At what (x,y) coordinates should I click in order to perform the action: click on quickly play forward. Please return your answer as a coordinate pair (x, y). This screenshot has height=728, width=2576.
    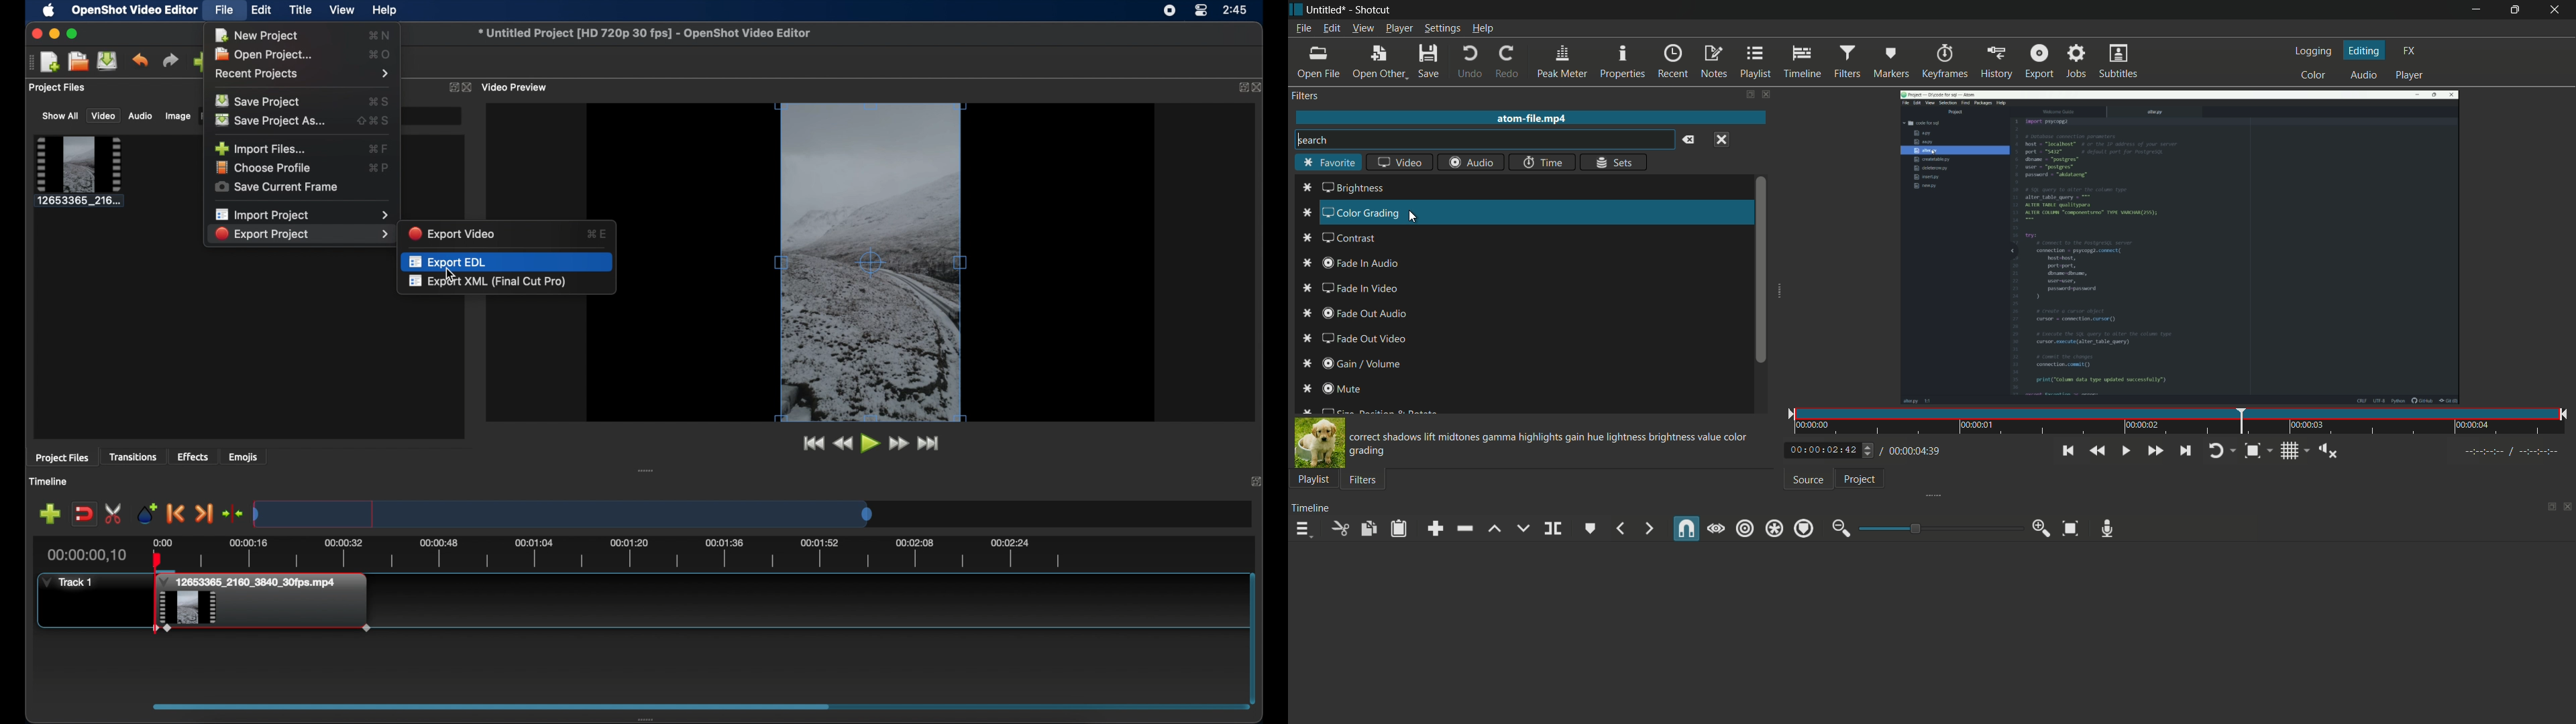
    Looking at the image, I should click on (2156, 450).